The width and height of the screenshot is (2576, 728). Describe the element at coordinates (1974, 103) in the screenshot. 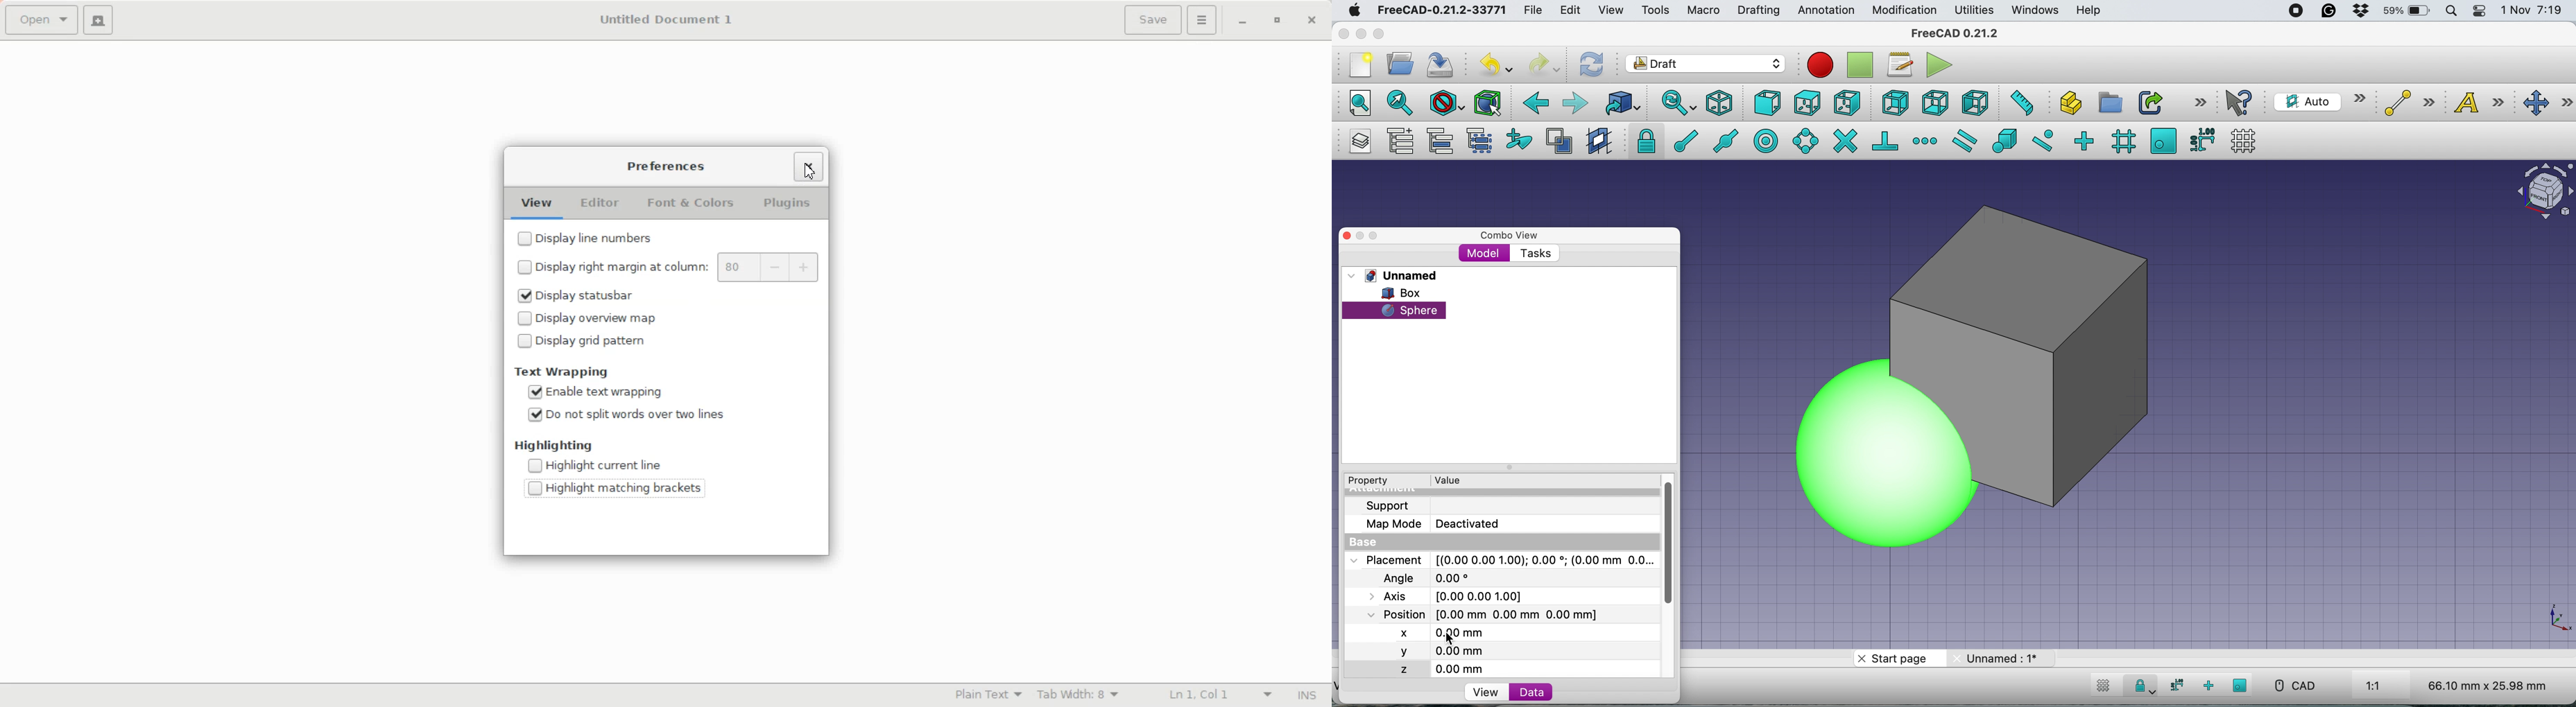

I see `left` at that location.